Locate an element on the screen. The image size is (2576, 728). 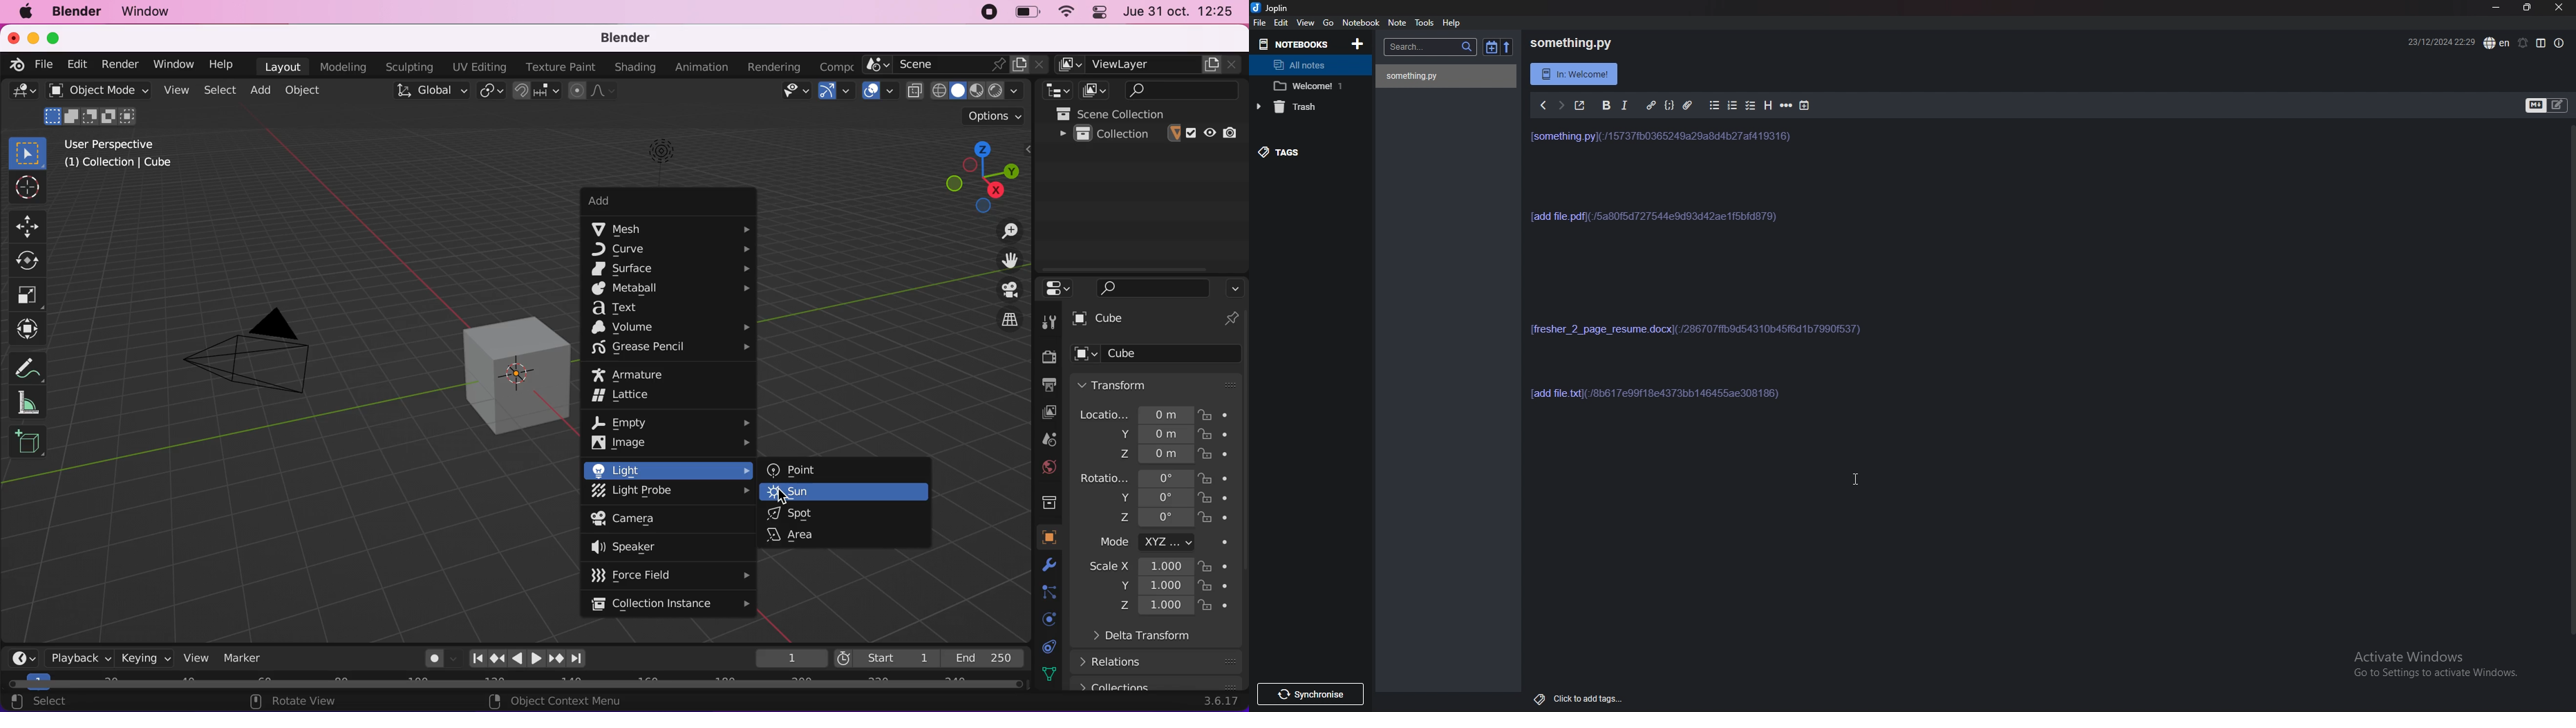
Bold is located at coordinates (1605, 106).